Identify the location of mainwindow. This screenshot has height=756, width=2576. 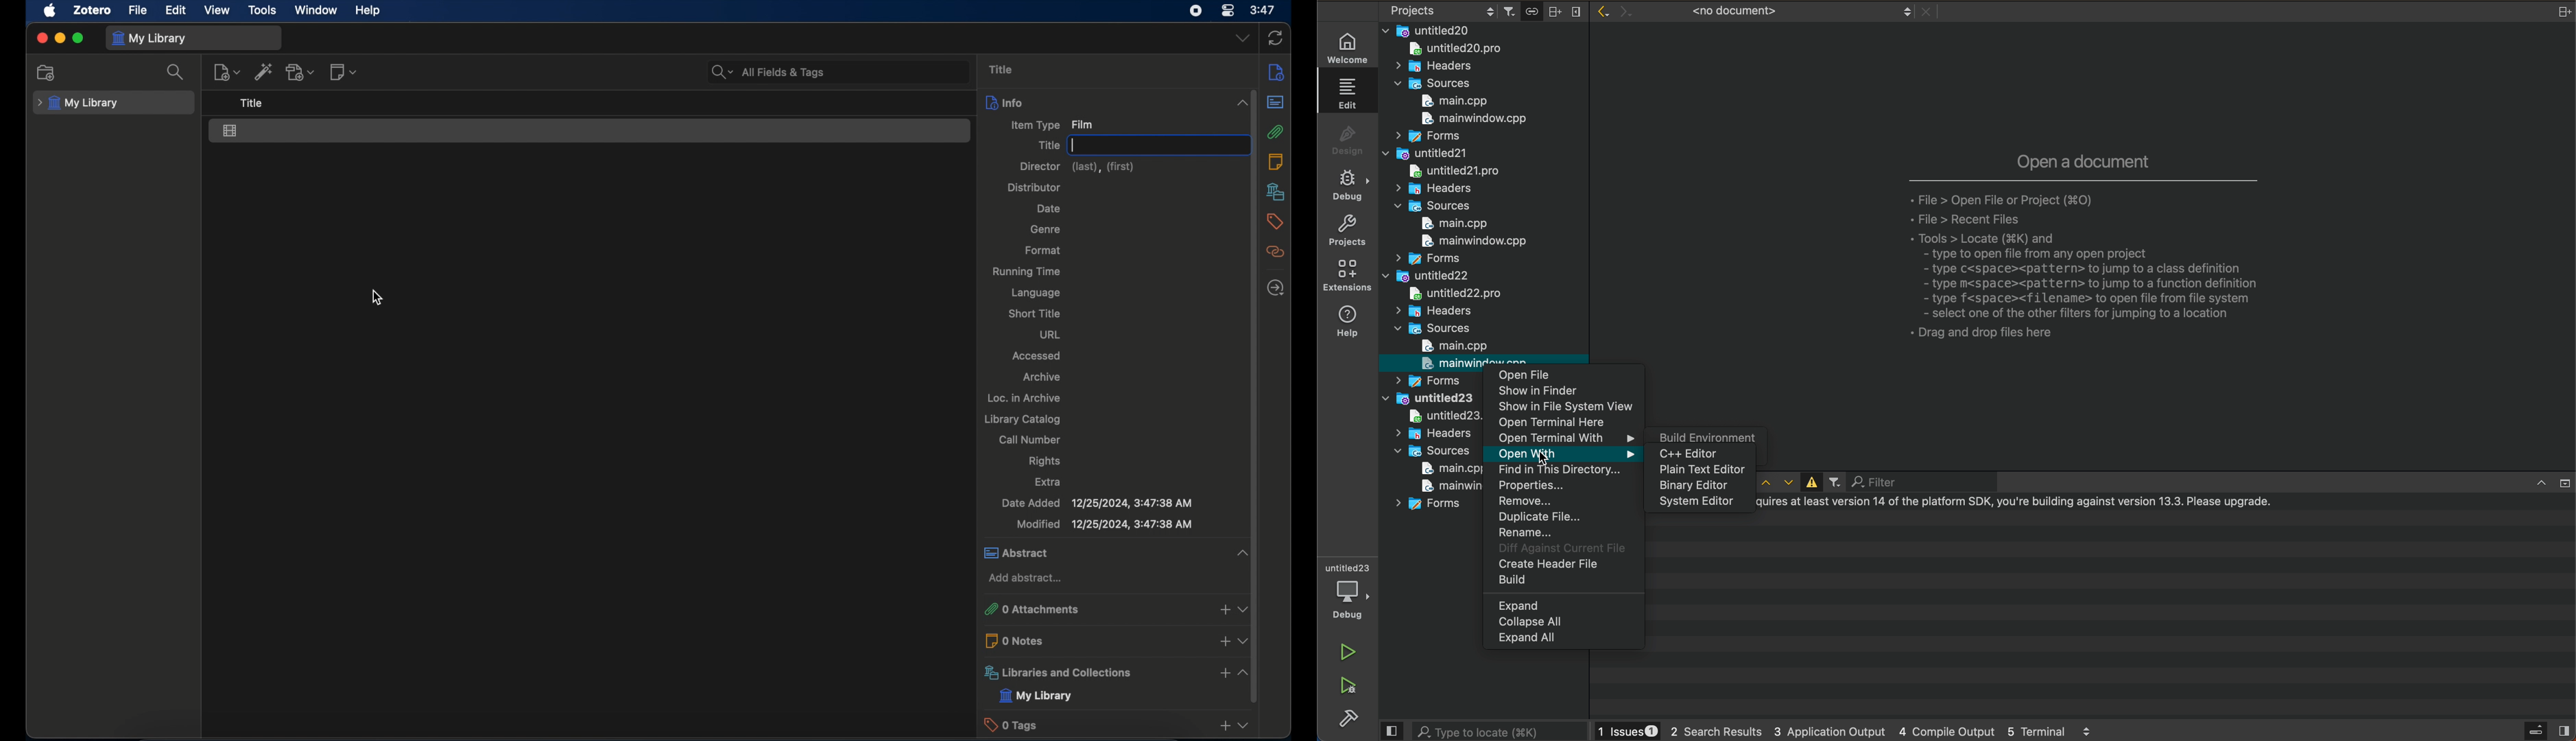
(1457, 364).